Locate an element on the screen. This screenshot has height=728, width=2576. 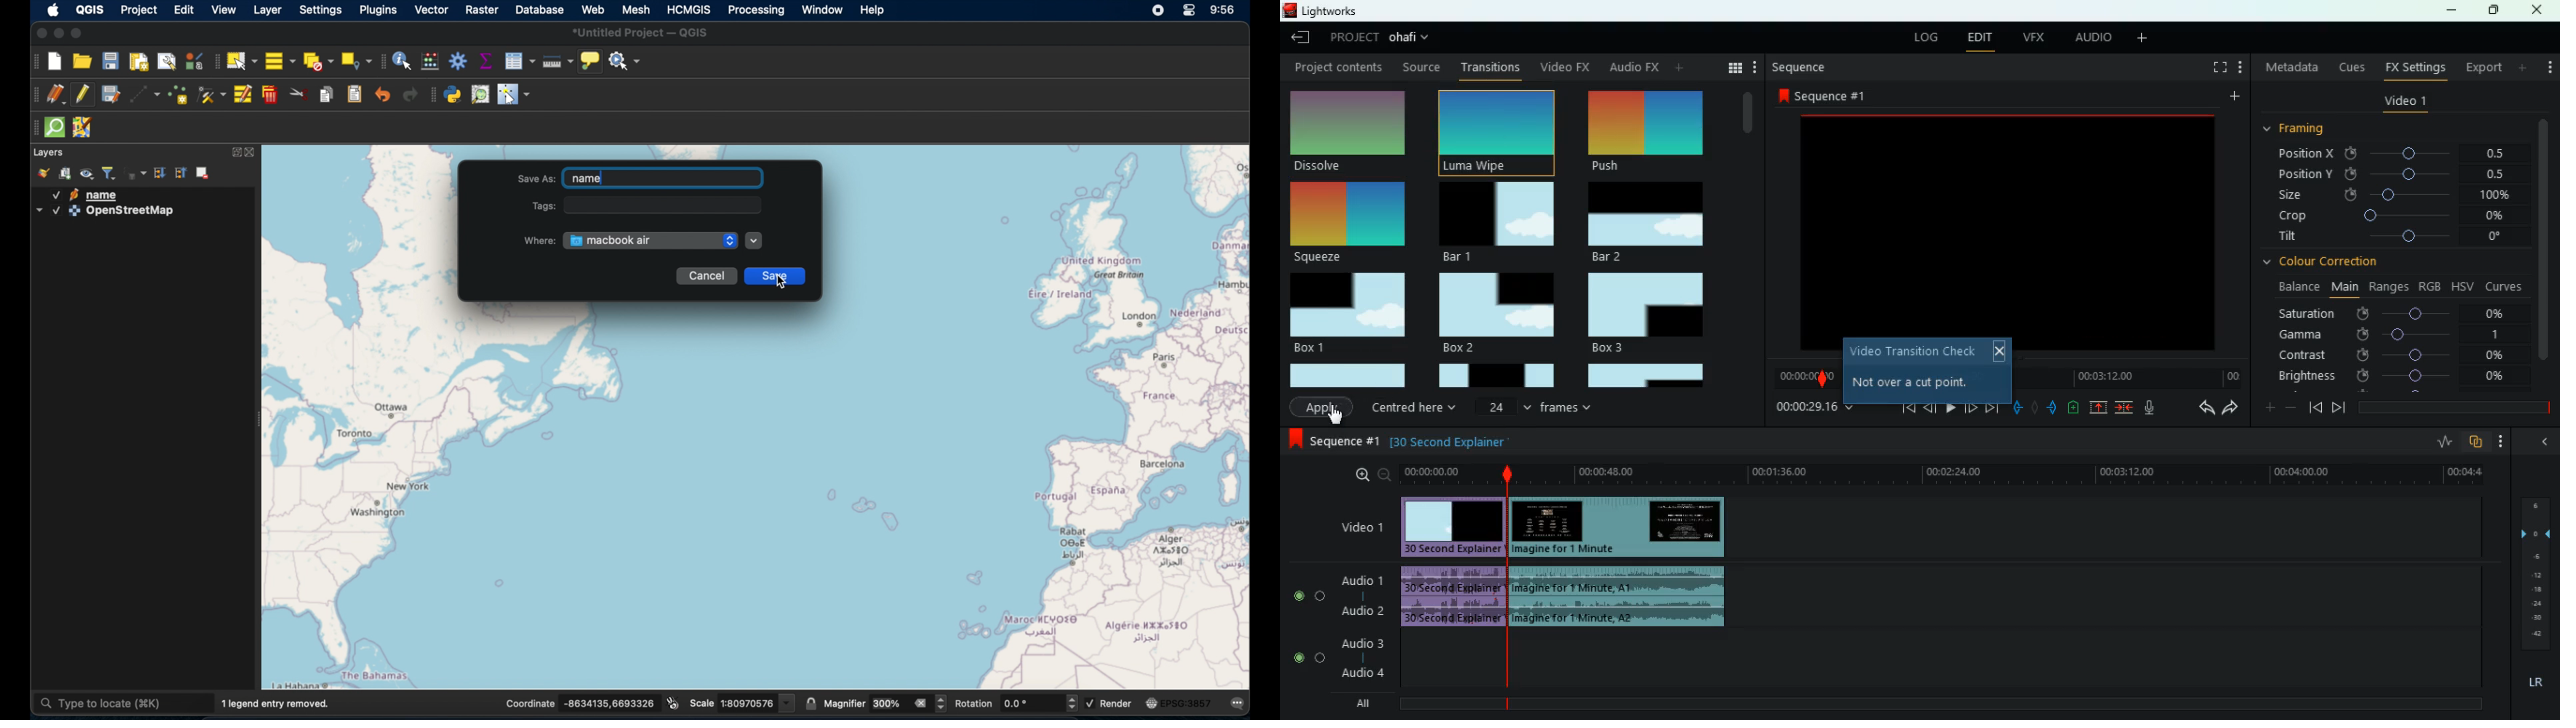
back is located at coordinates (2542, 441).